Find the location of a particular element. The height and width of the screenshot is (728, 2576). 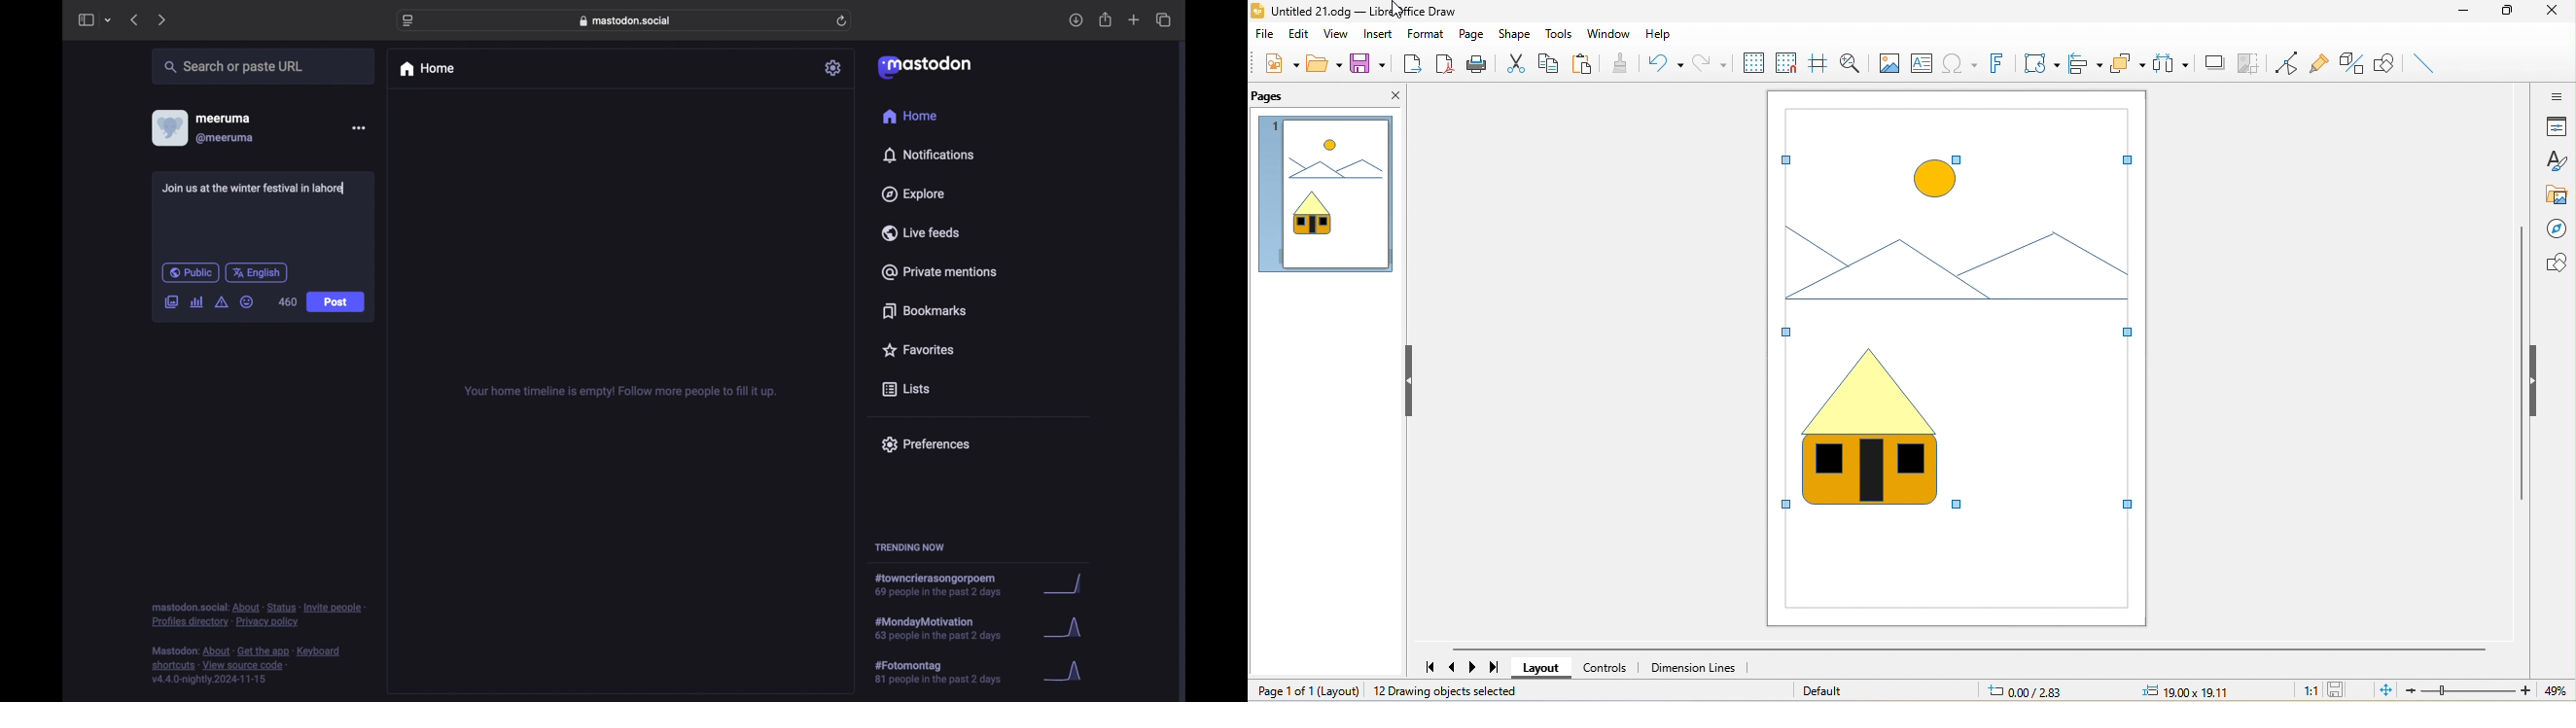

shapes is located at coordinates (2553, 263).